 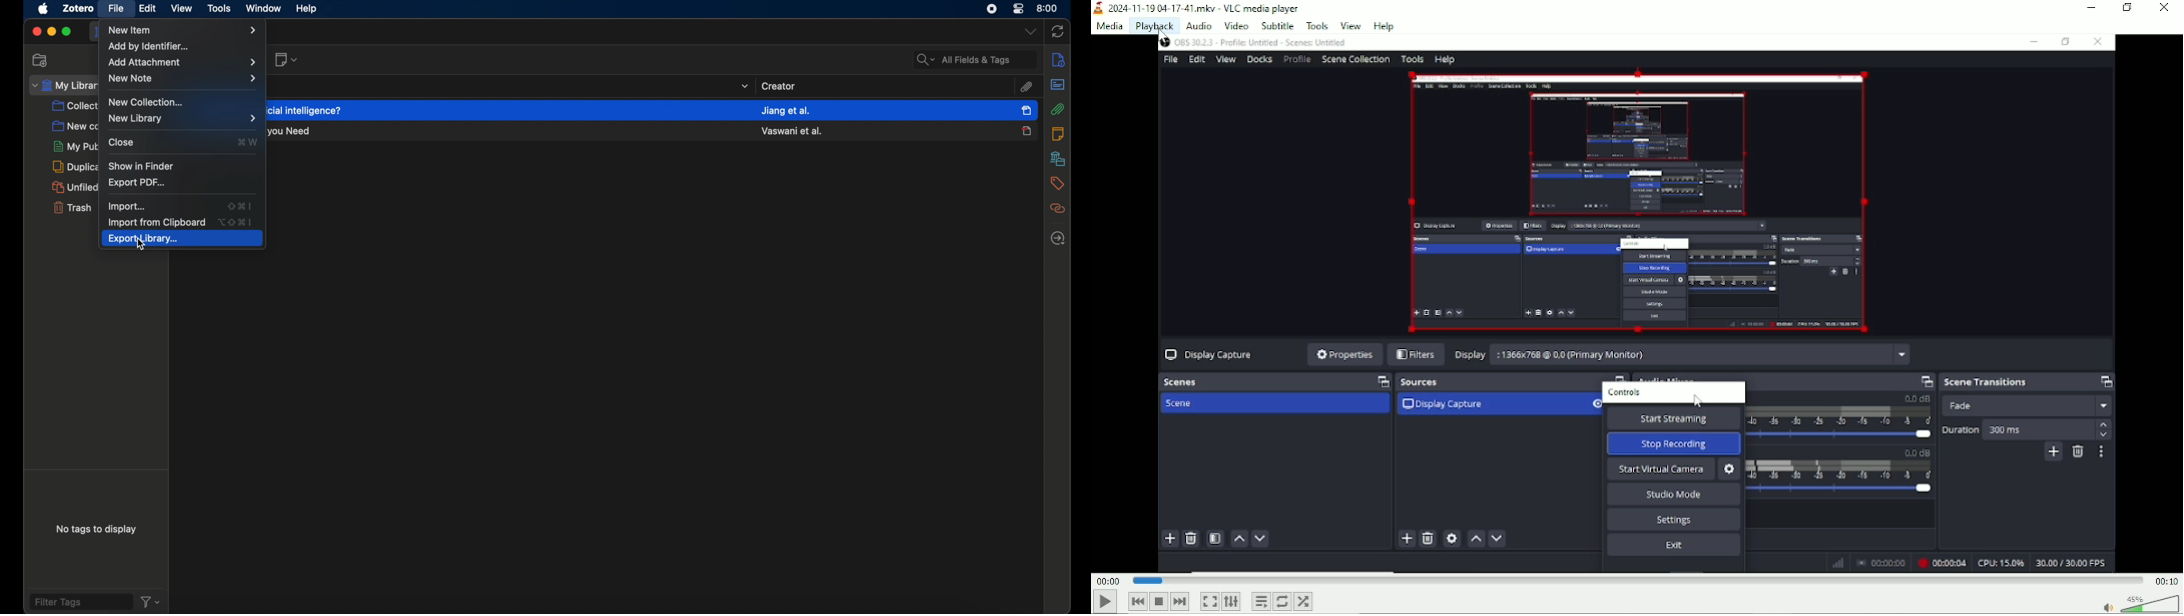 I want to click on edit, so click(x=150, y=8).